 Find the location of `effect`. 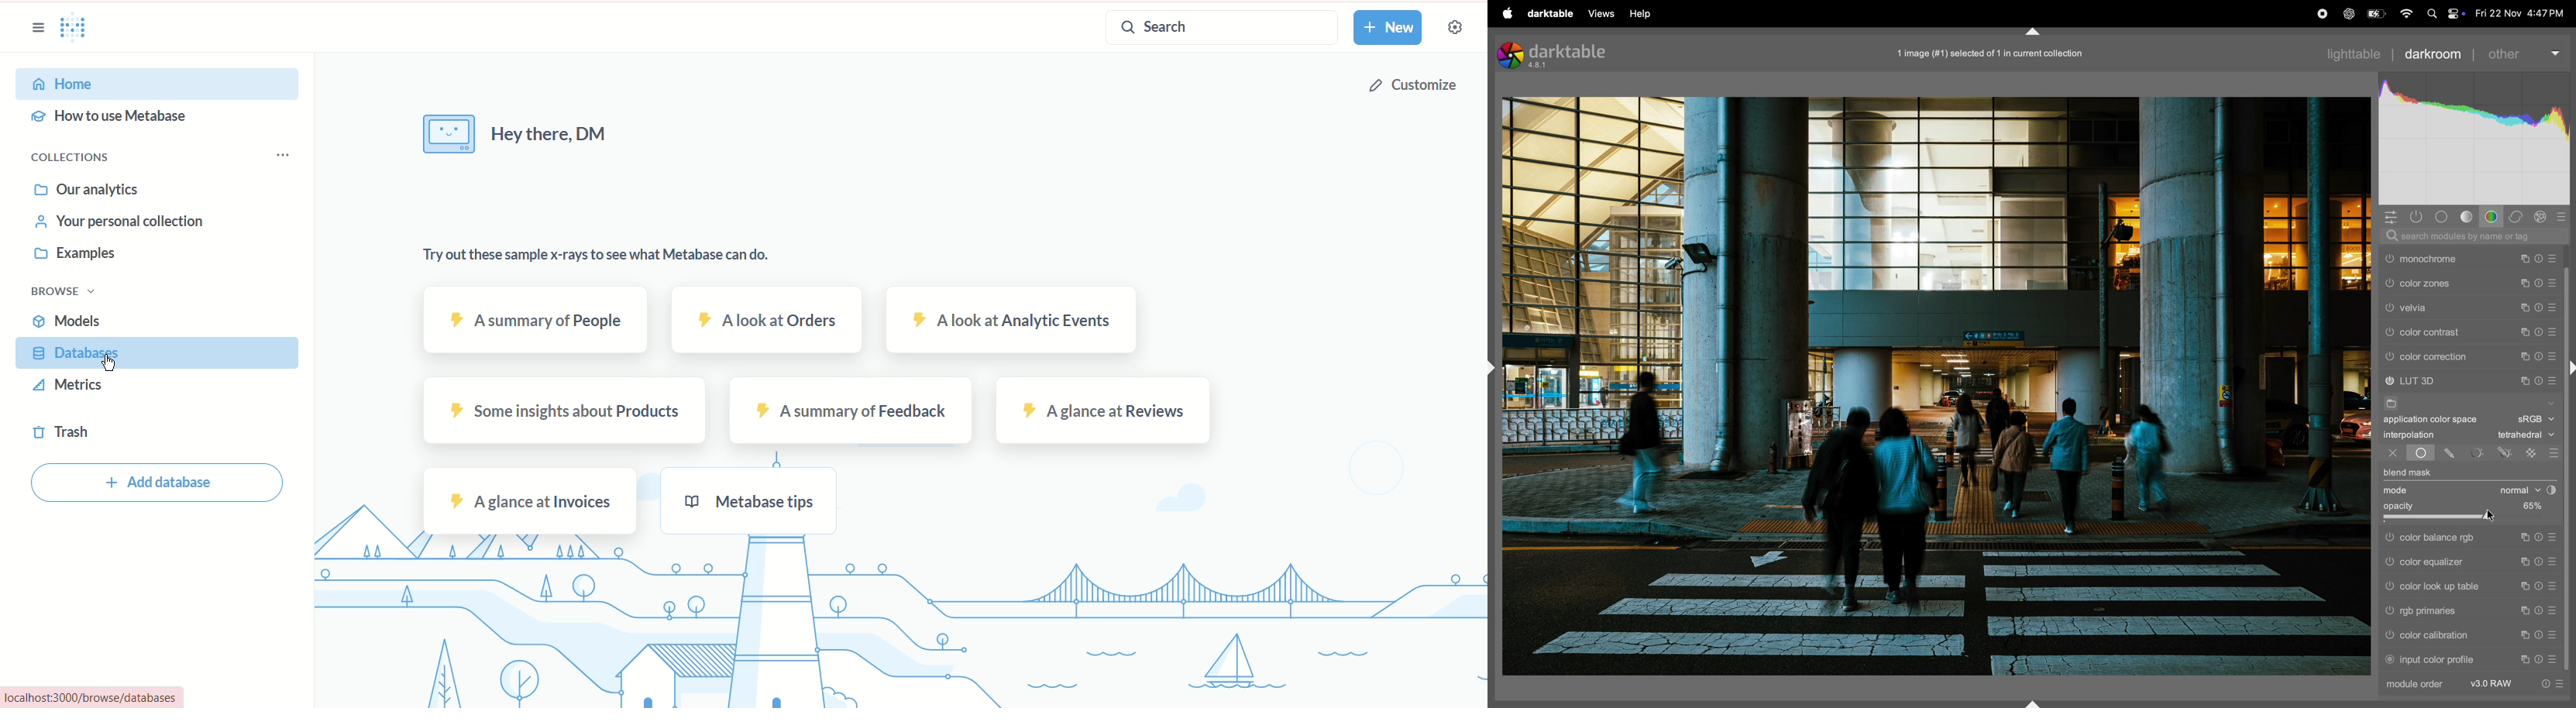

effect is located at coordinates (2542, 217).